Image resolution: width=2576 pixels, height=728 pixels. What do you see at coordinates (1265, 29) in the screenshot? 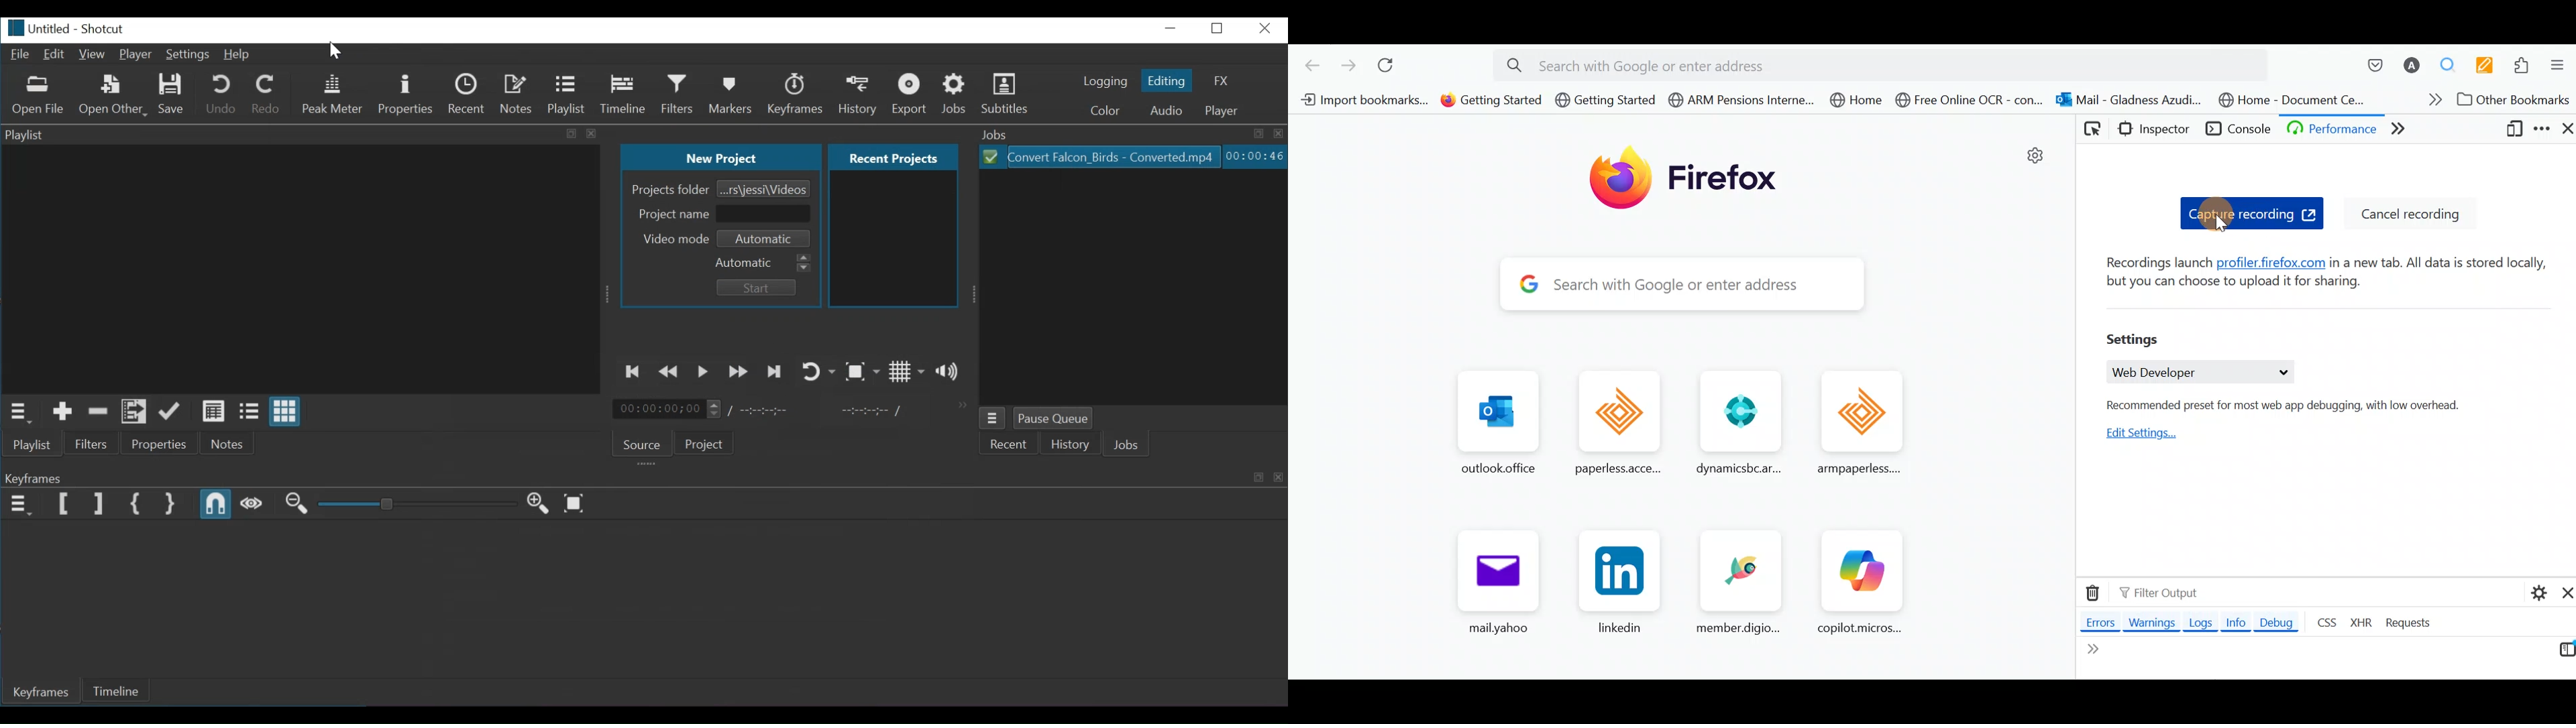
I see `Close` at bounding box center [1265, 29].